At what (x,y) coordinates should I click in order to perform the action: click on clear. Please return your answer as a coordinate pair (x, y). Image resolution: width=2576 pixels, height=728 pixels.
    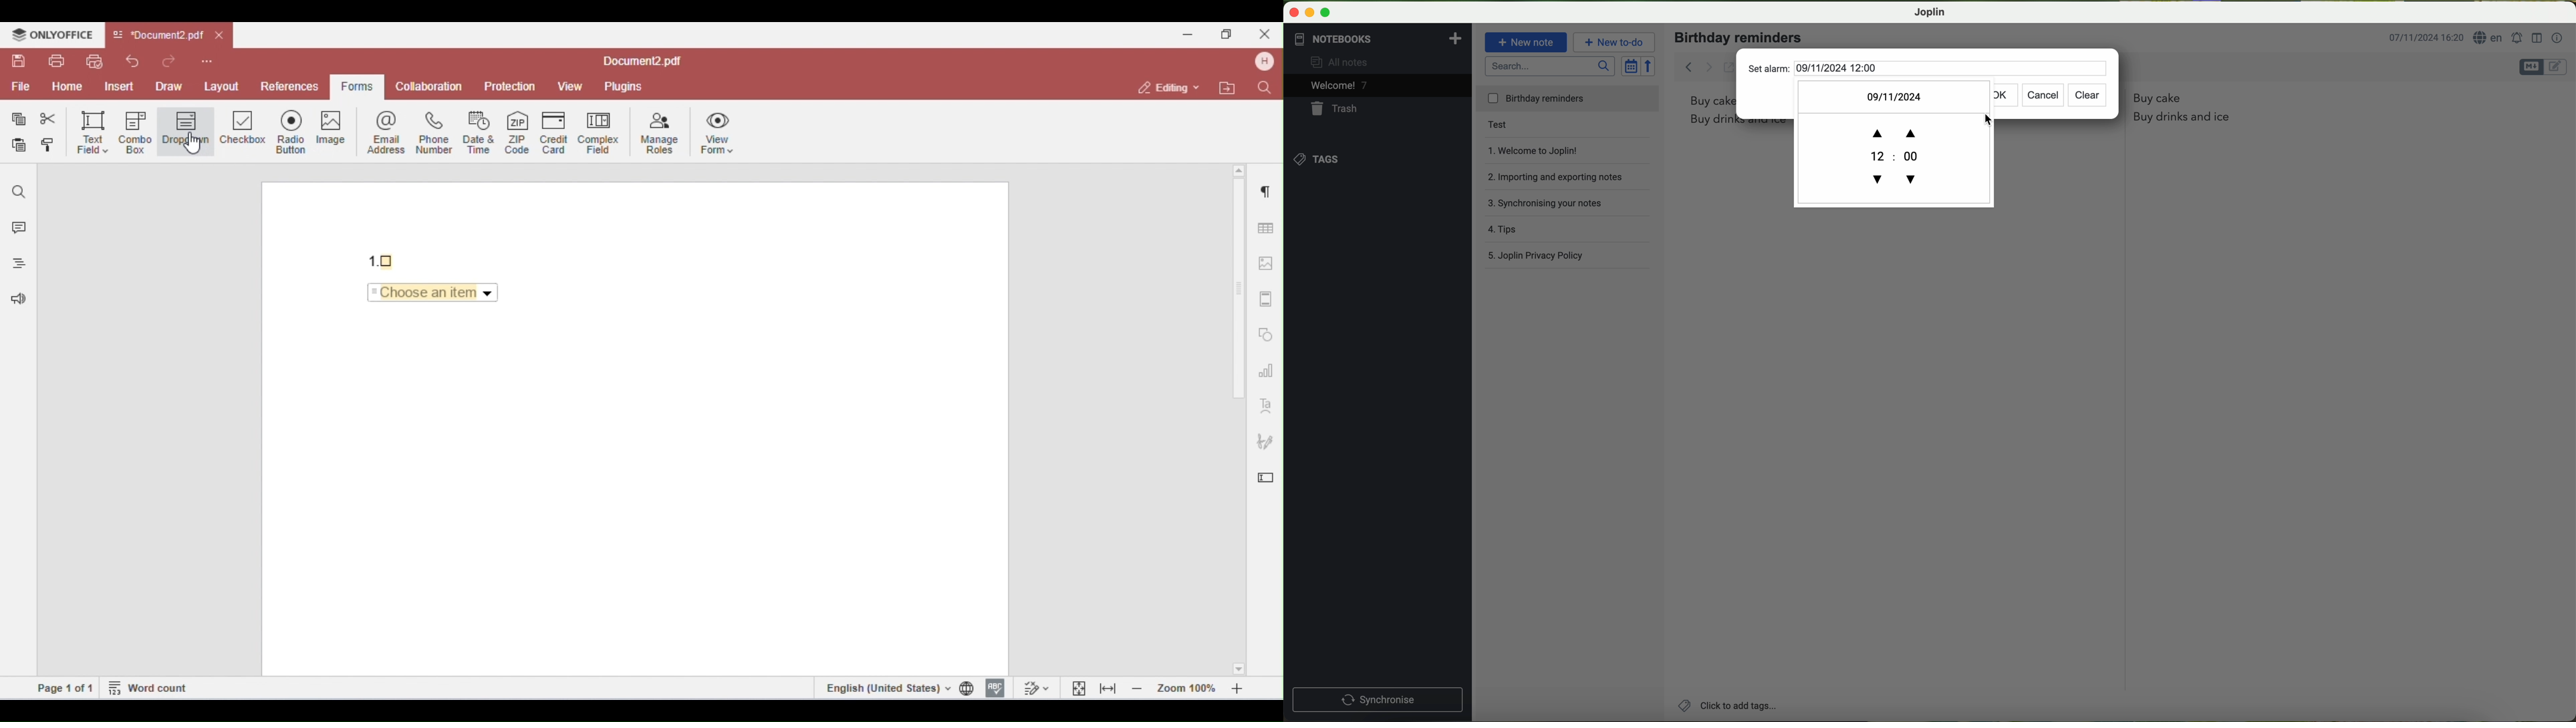
    Looking at the image, I should click on (2090, 92).